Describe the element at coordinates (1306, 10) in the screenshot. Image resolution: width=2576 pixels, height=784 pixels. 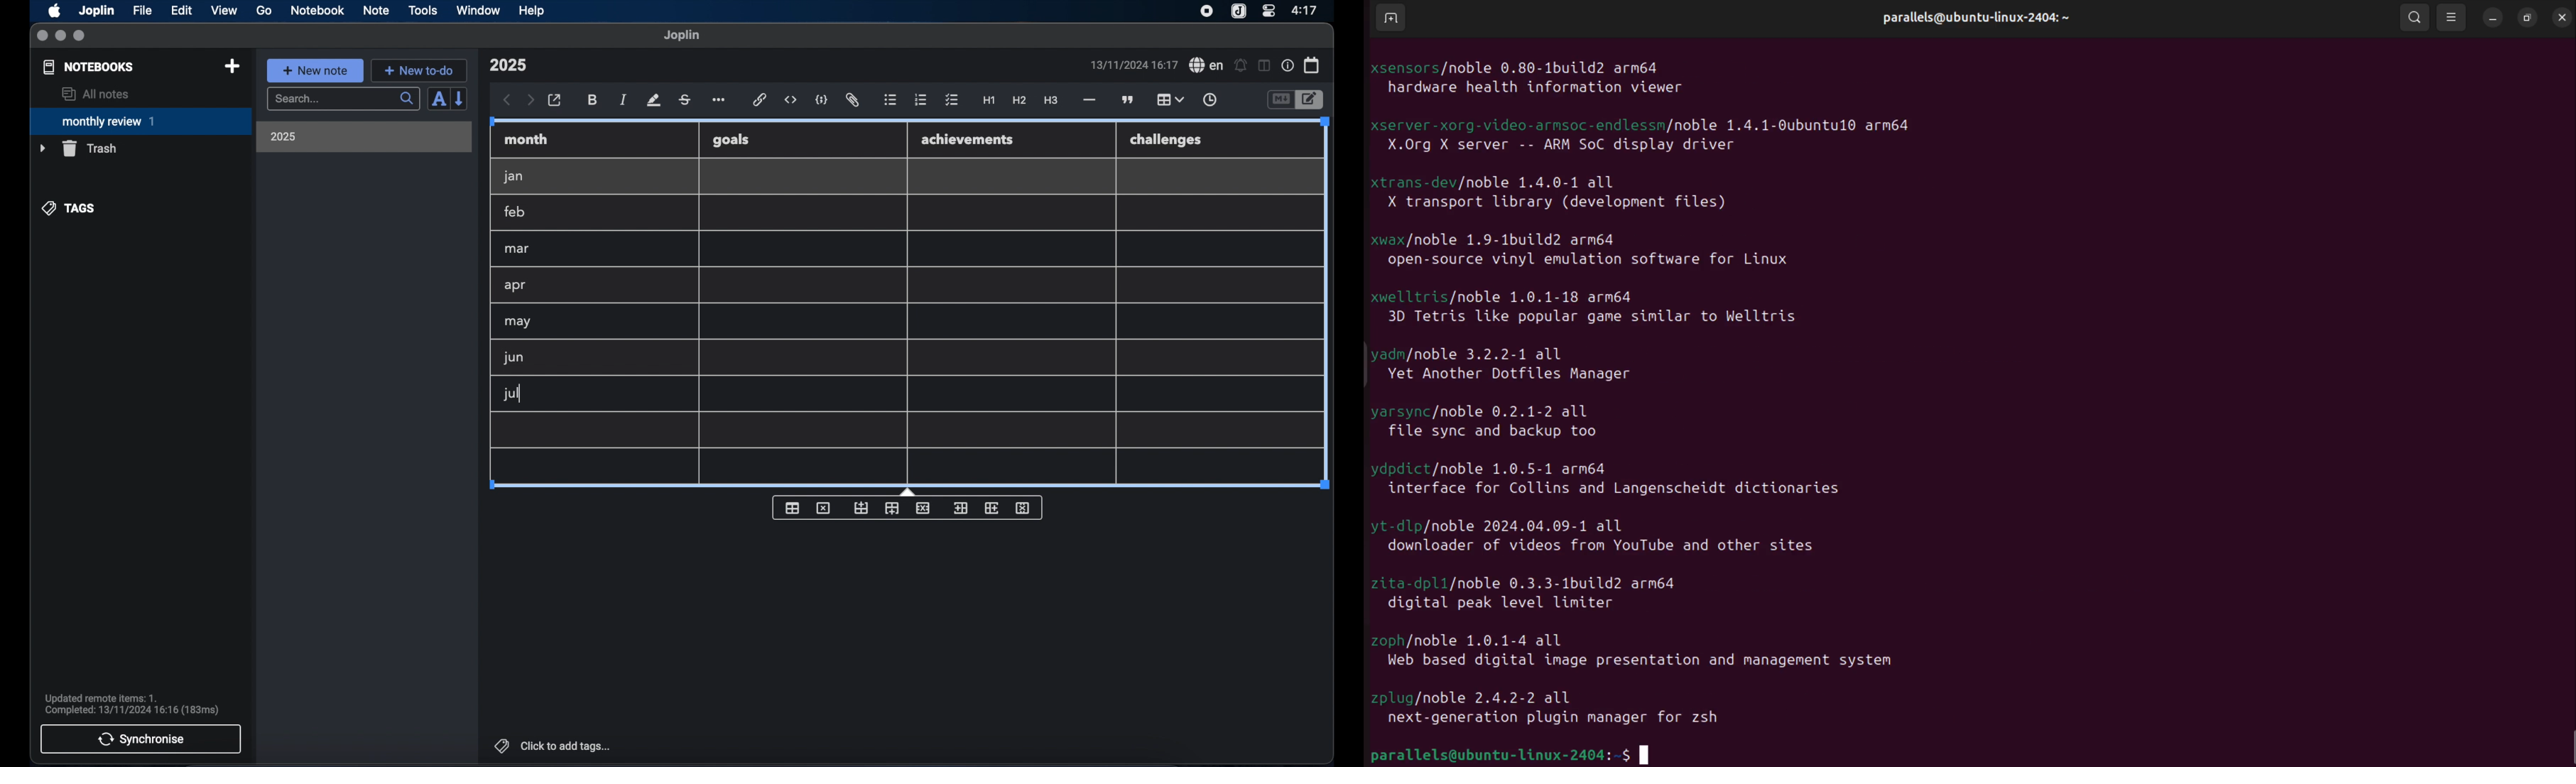
I see `time` at that location.